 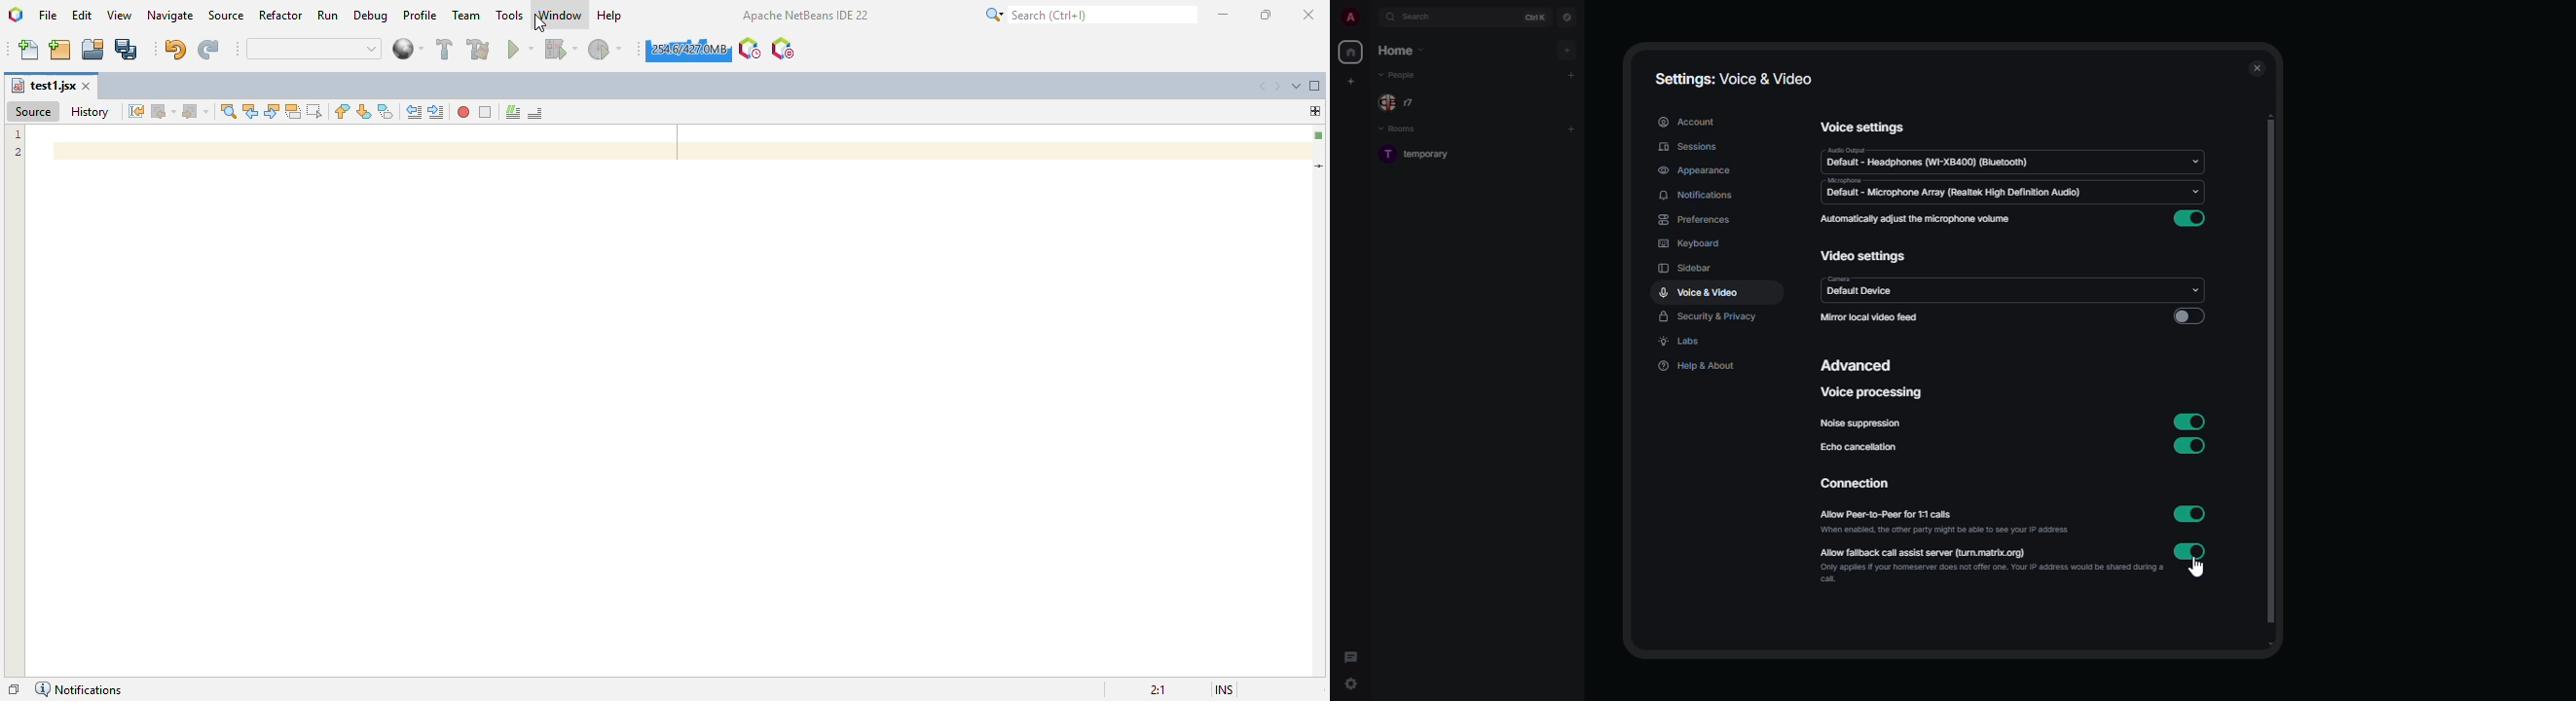 I want to click on allow fallback call assist server, so click(x=1987, y=565).